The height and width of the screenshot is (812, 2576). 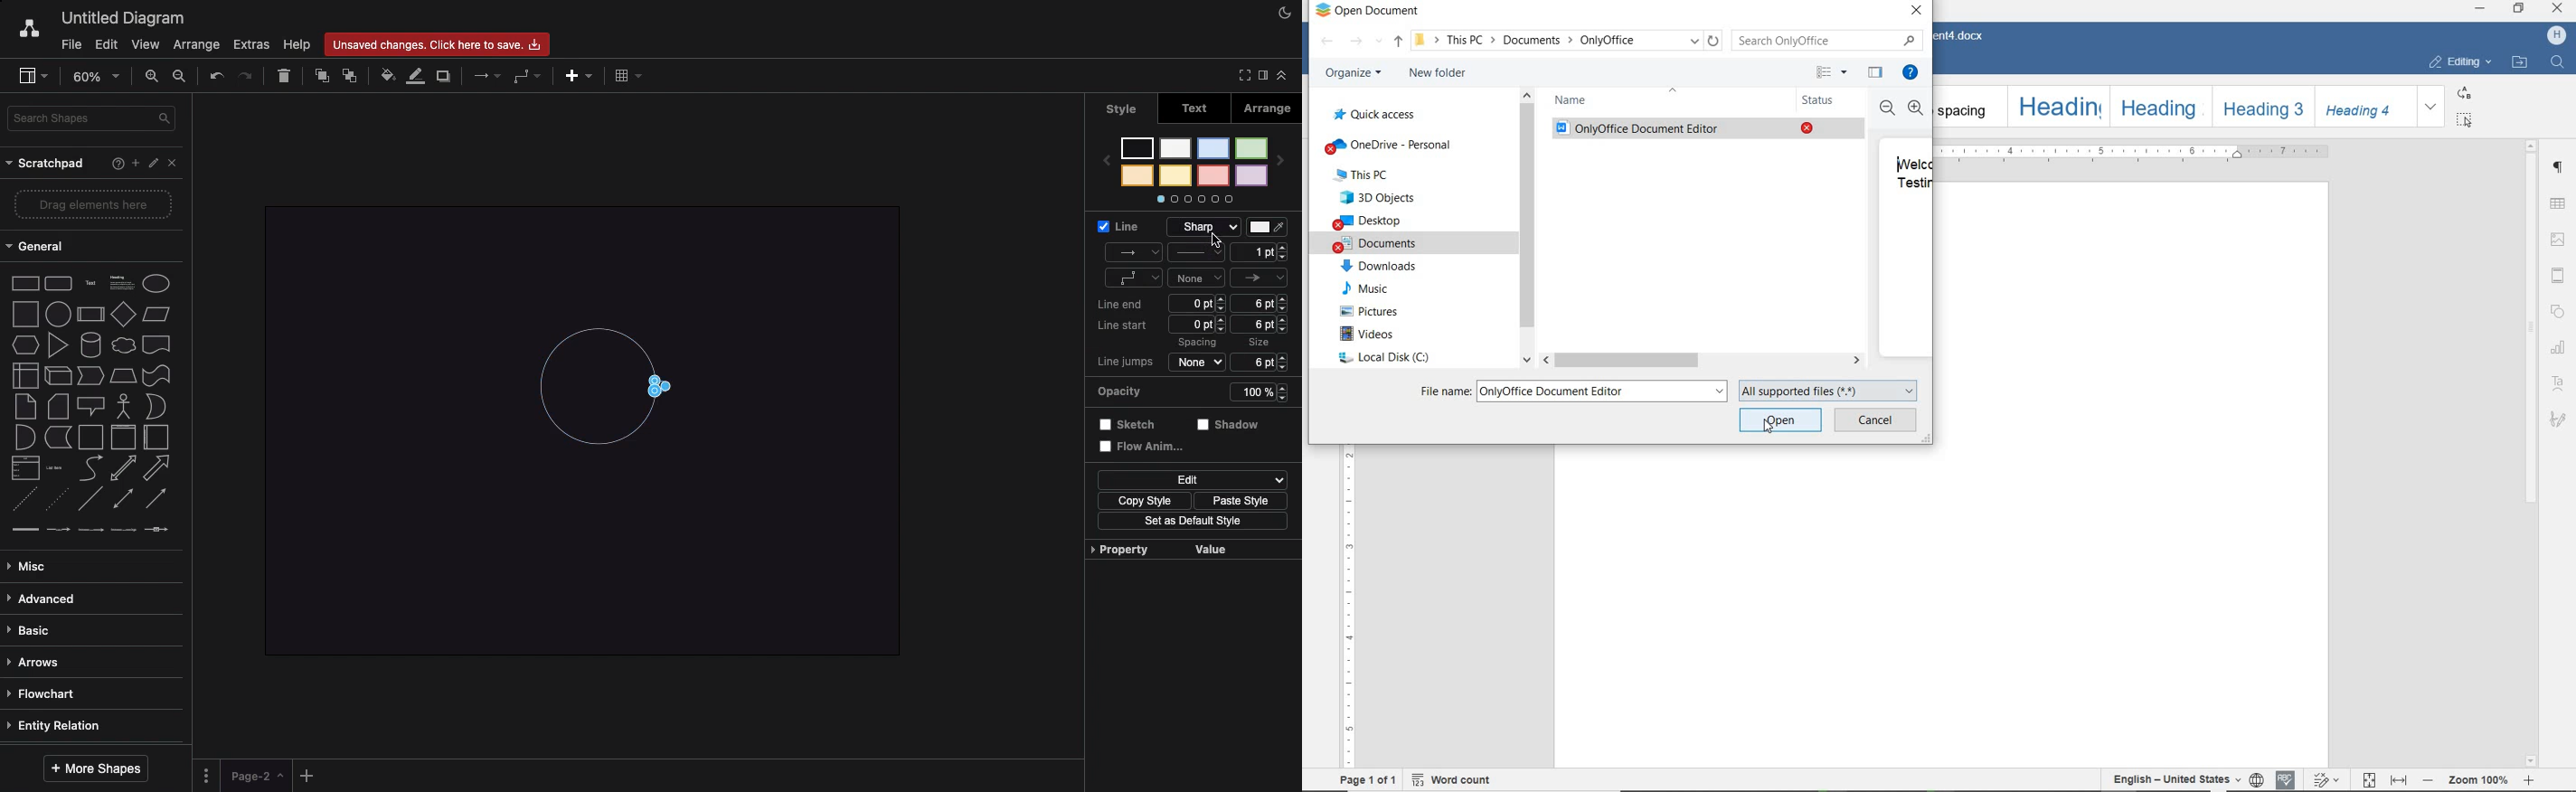 I want to click on select all, so click(x=2465, y=120).